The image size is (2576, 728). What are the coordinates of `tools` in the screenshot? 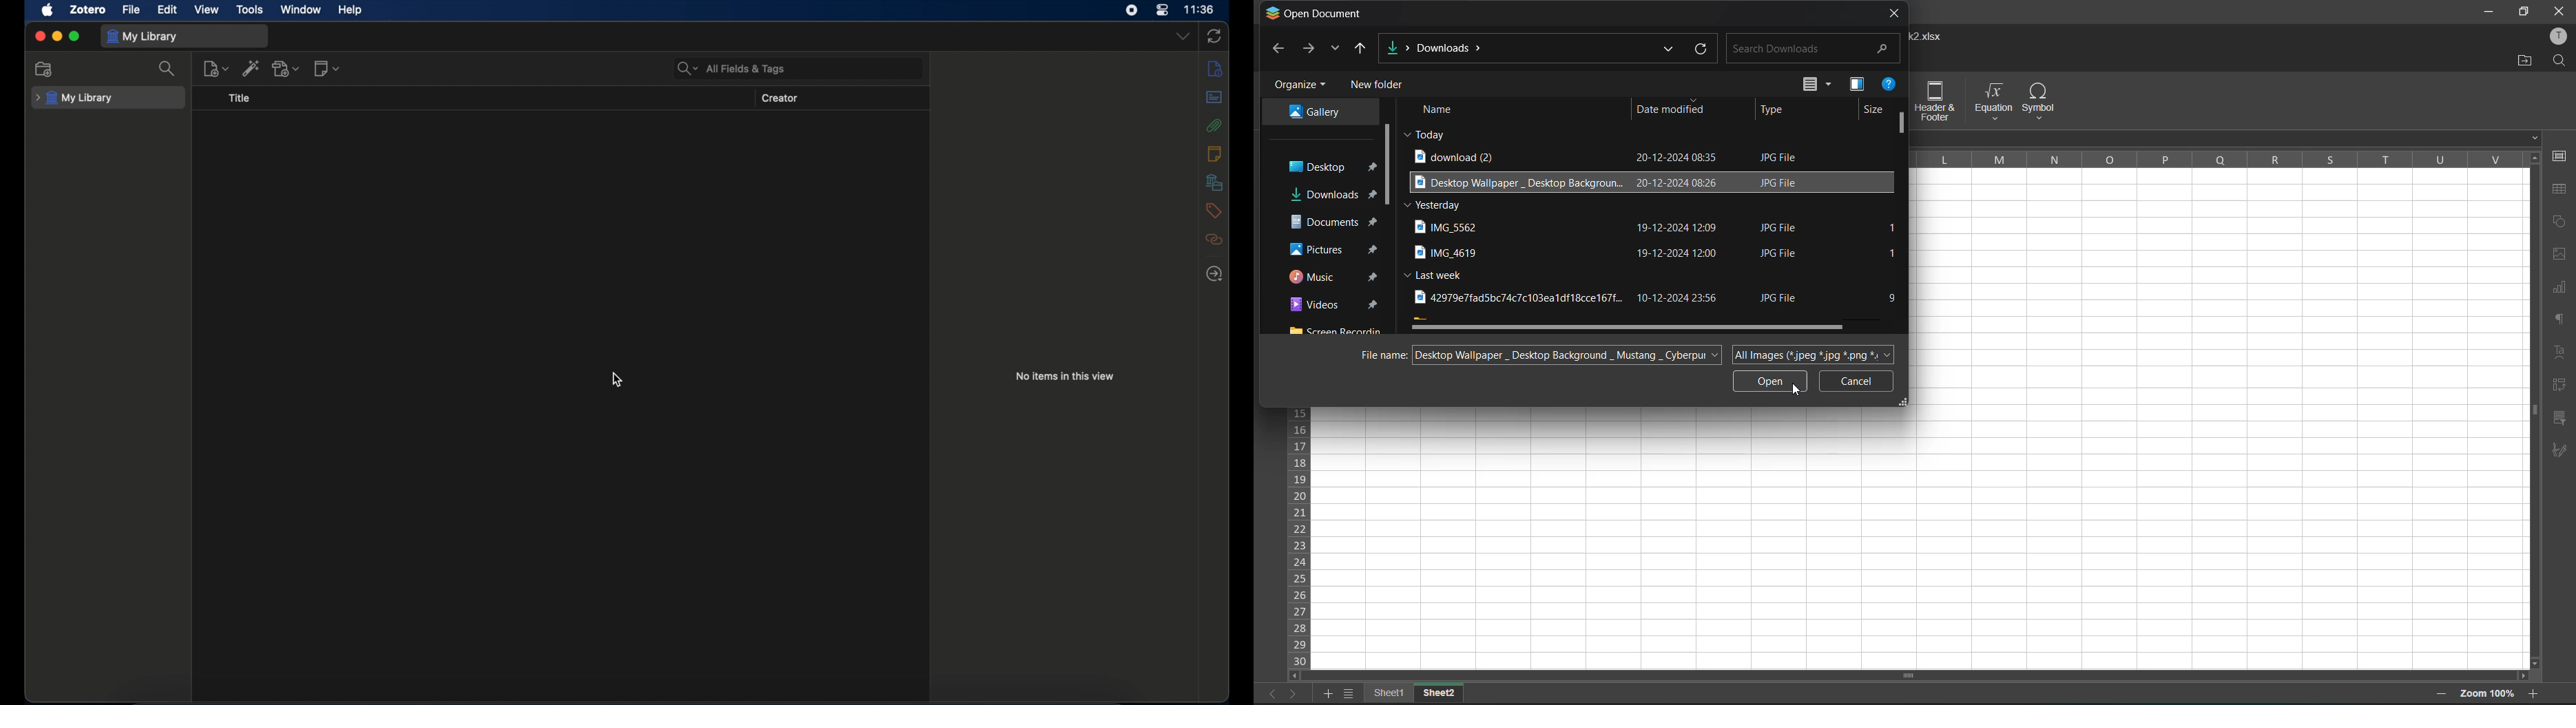 It's located at (251, 10).